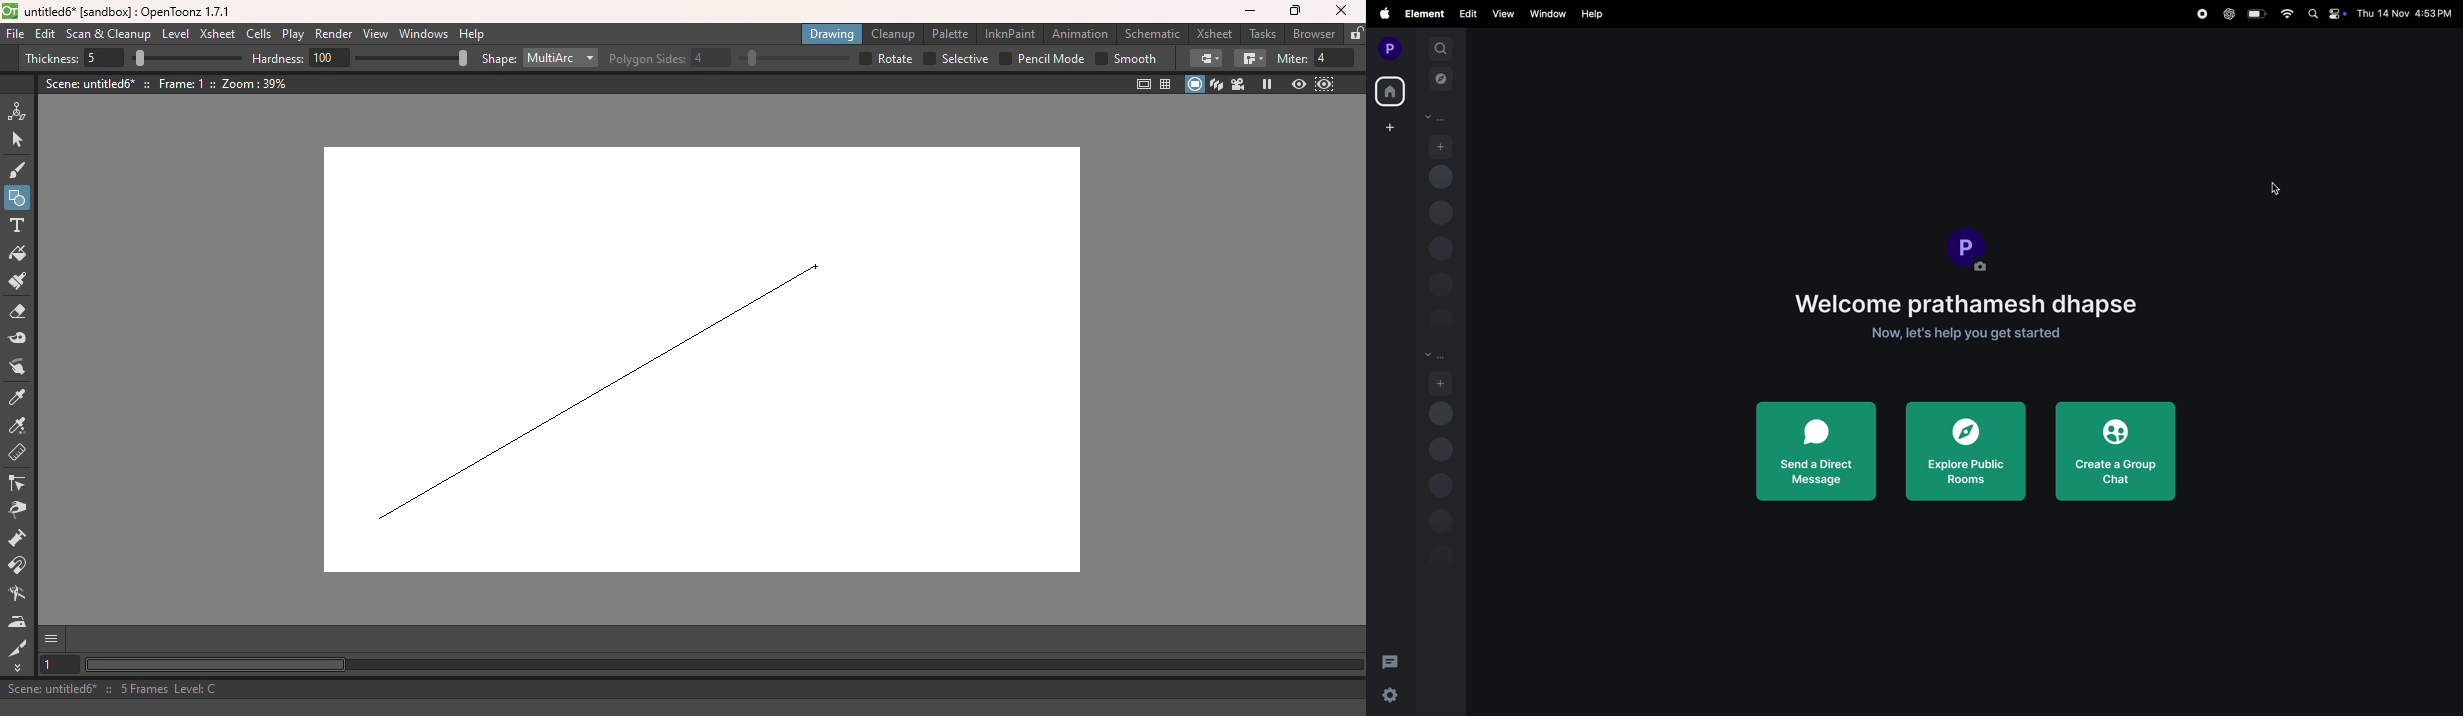  Describe the element at coordinates (2339, 14) in the screenshot. I see `apple widgets` at that location.